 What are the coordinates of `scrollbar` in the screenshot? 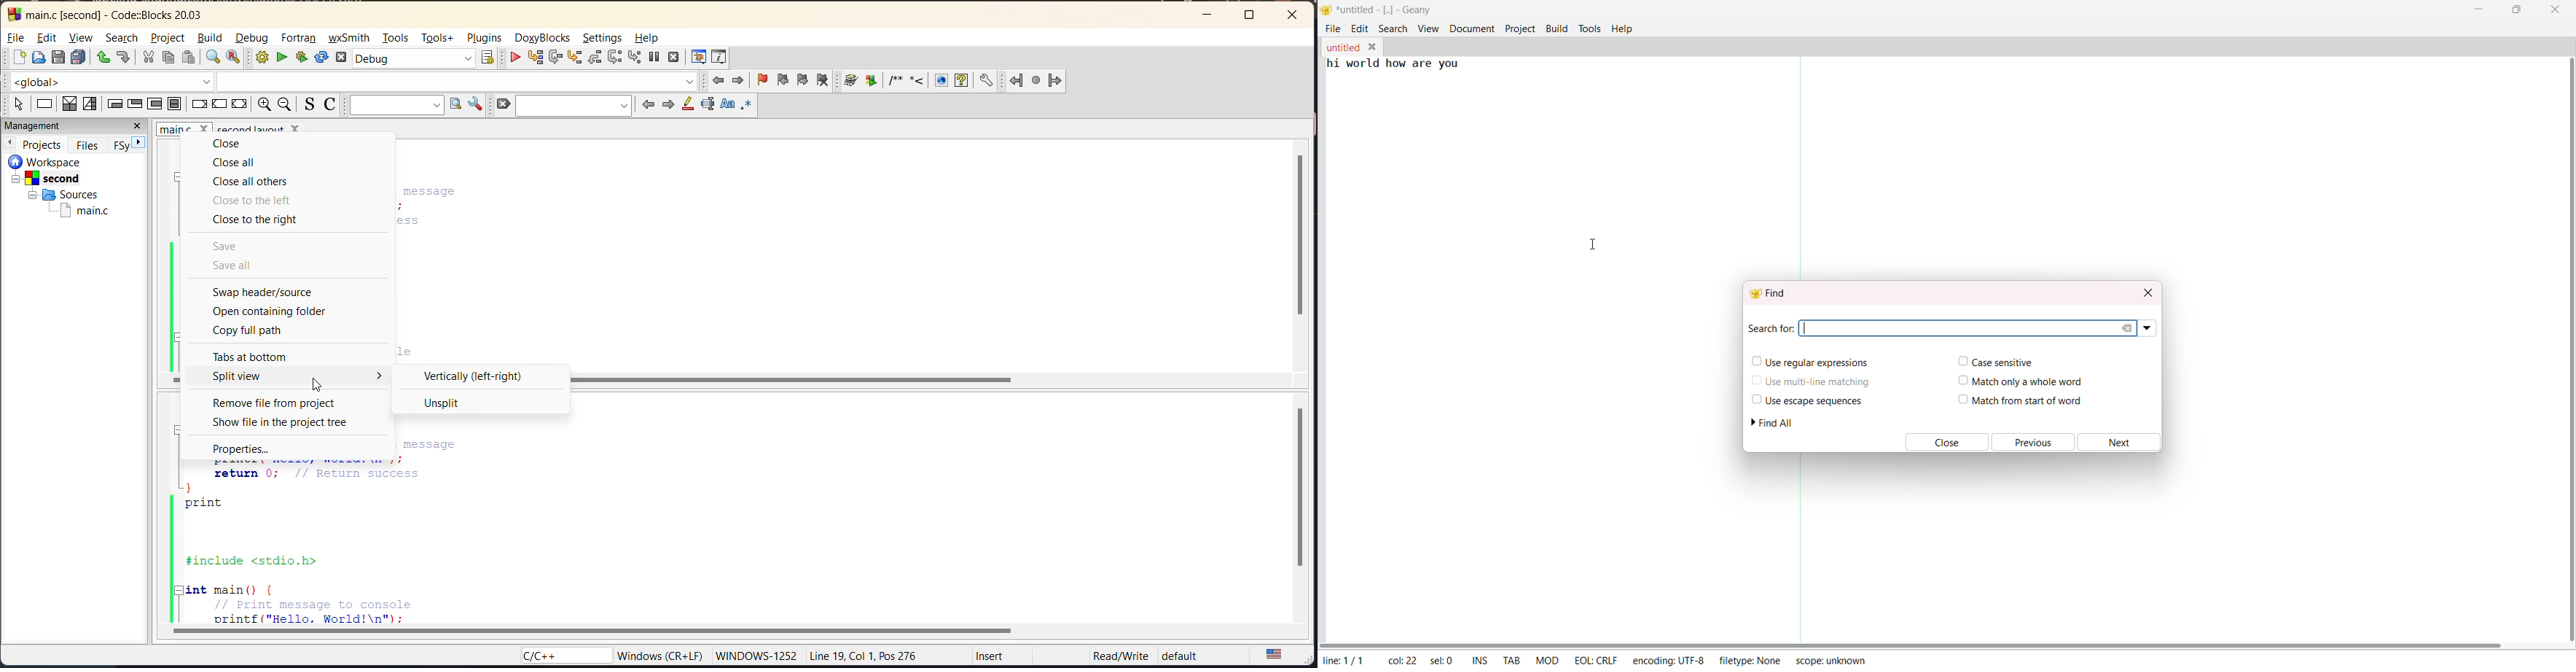 It's located at (794, 381).